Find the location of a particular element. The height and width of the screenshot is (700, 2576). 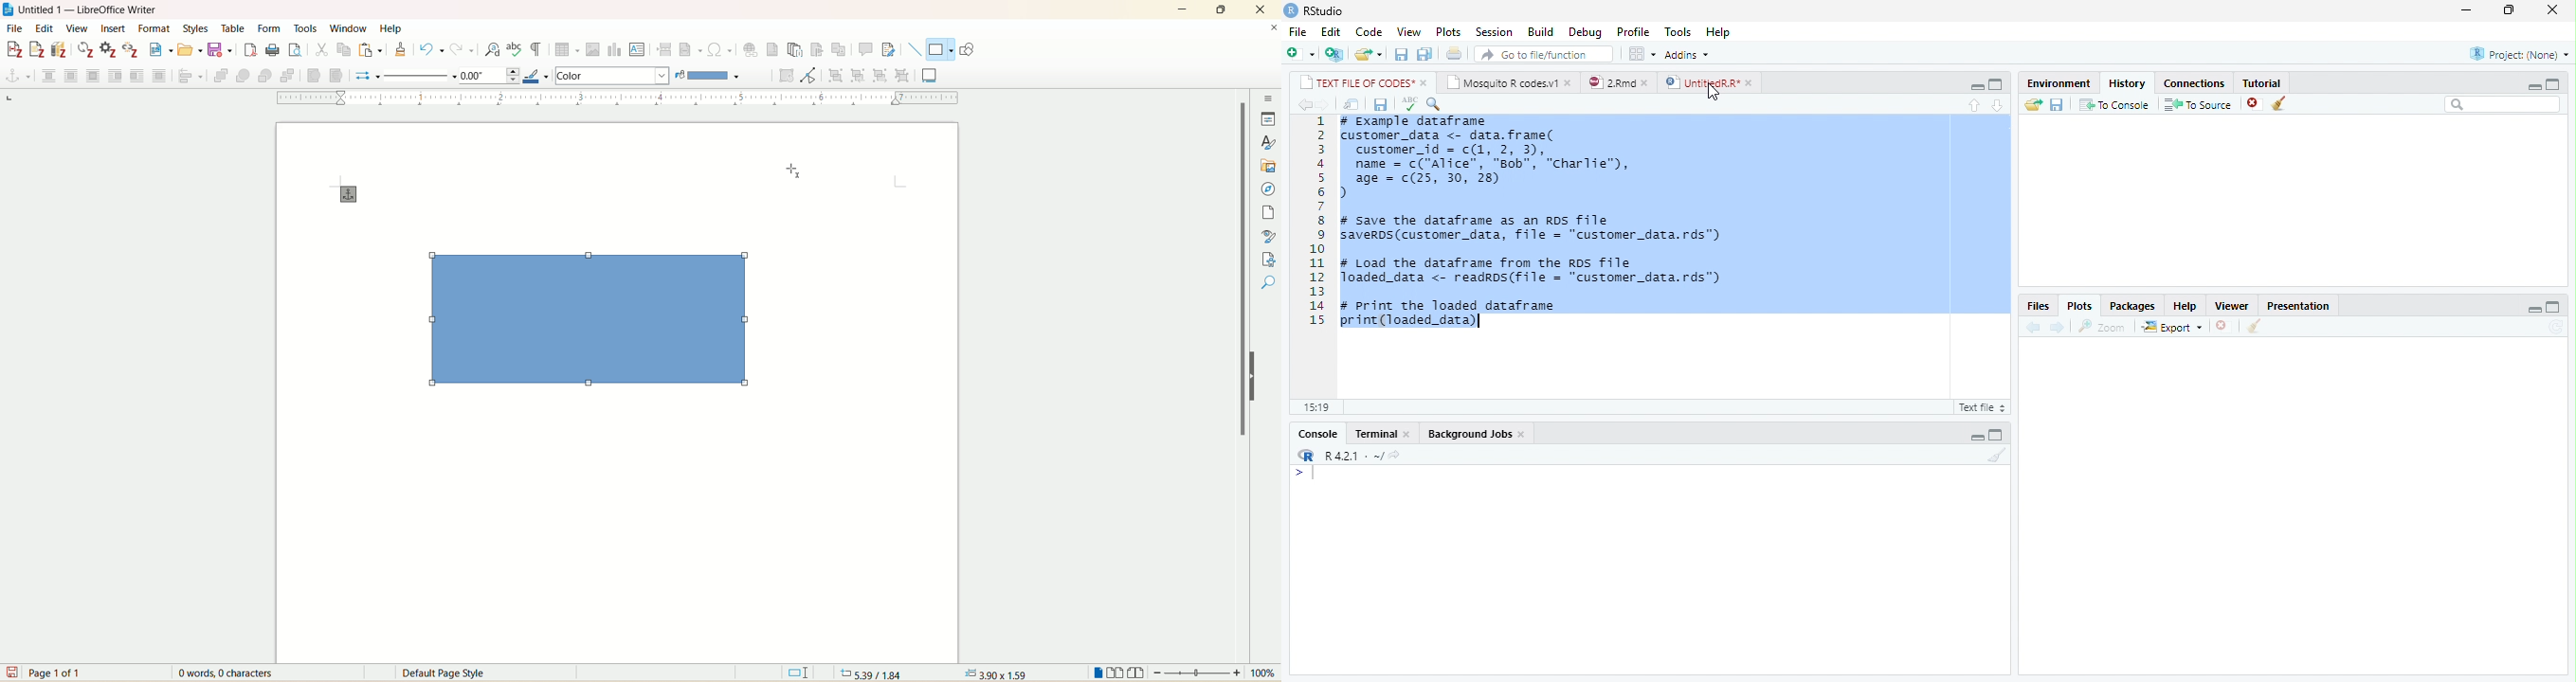

Terminal is located at coordinates (1374, 434).